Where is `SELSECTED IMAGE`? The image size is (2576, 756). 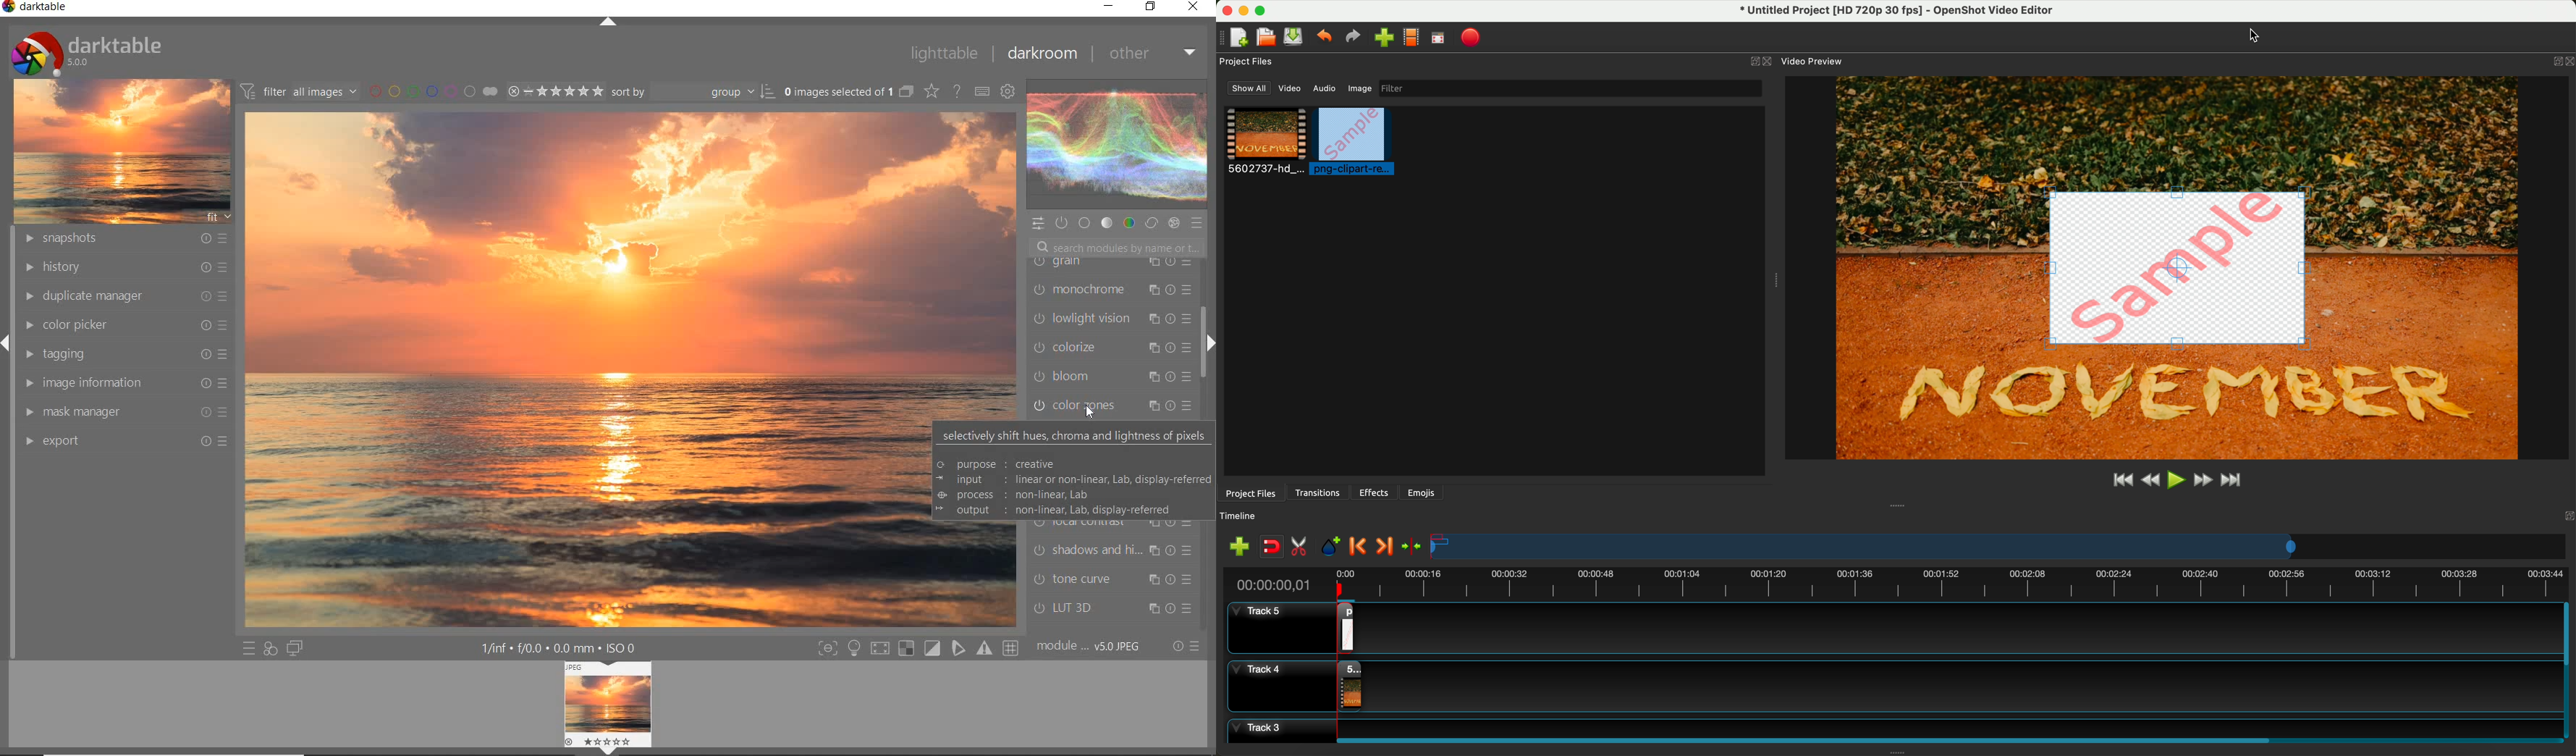 SELSECTED IMAGE is located at coordinates (835, 91).